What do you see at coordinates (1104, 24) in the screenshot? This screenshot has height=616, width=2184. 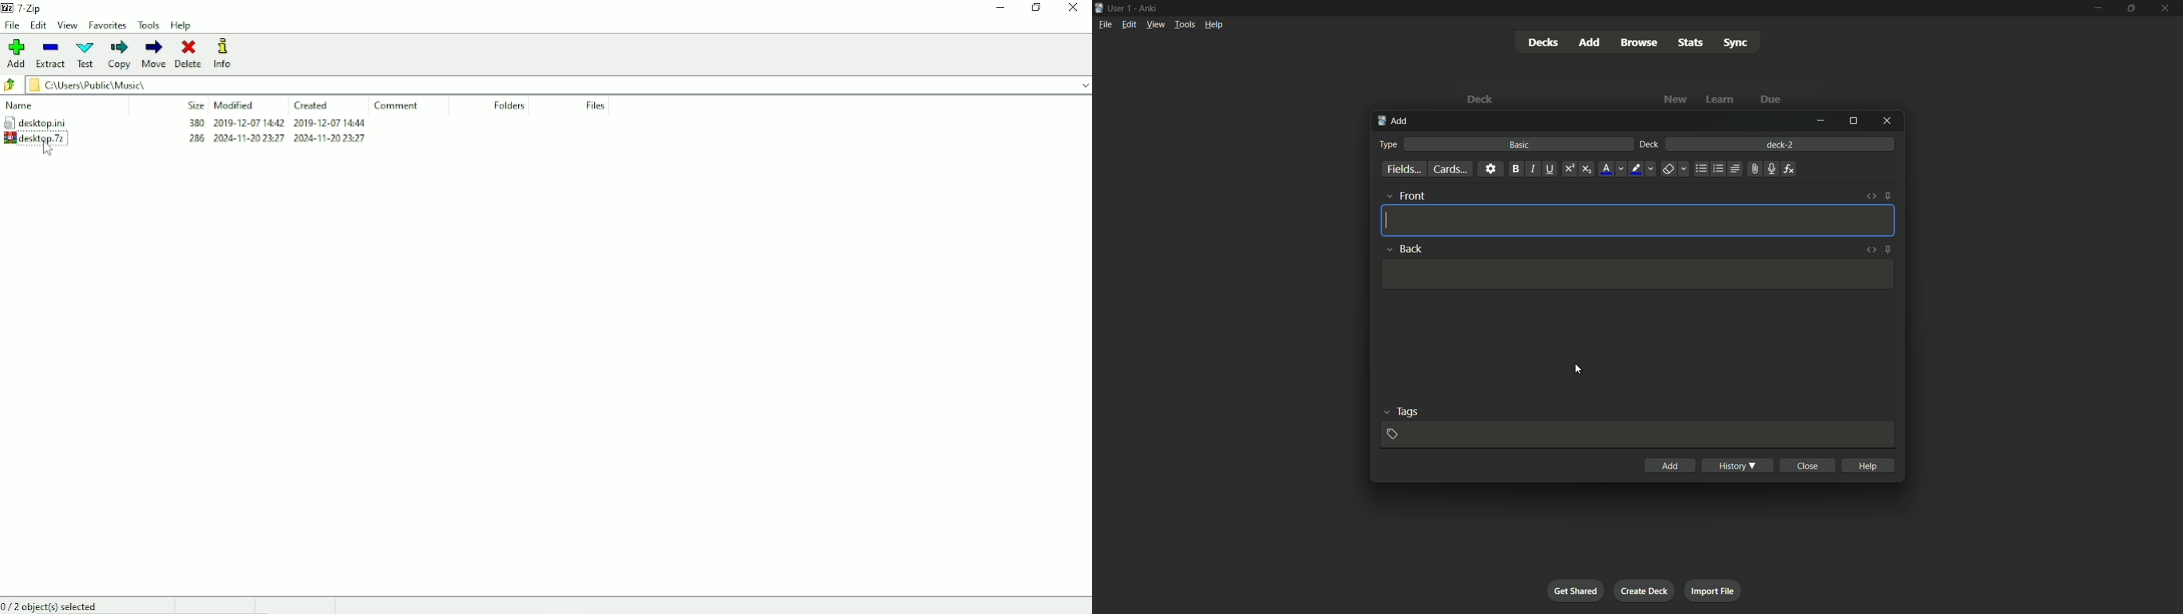 I see `file menu` at bounding box center [1104, 24].